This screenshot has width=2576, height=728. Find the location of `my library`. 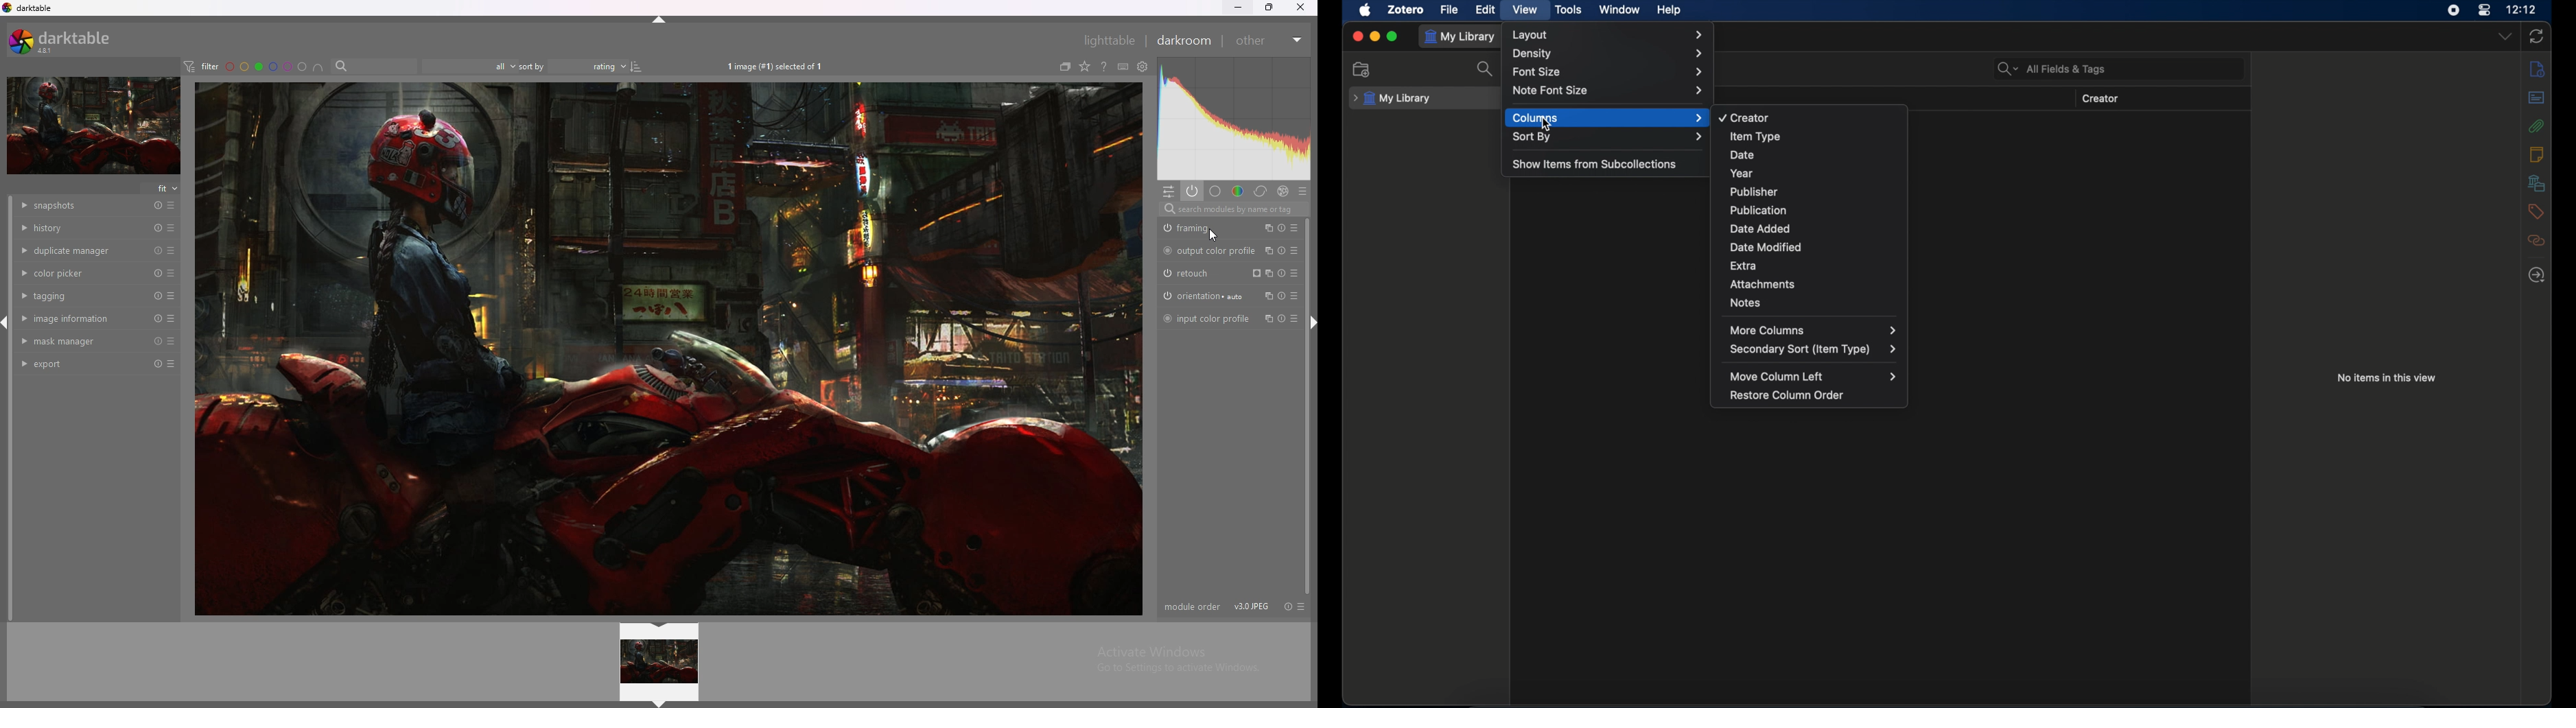

my library is located at coordinates (1462, 37).